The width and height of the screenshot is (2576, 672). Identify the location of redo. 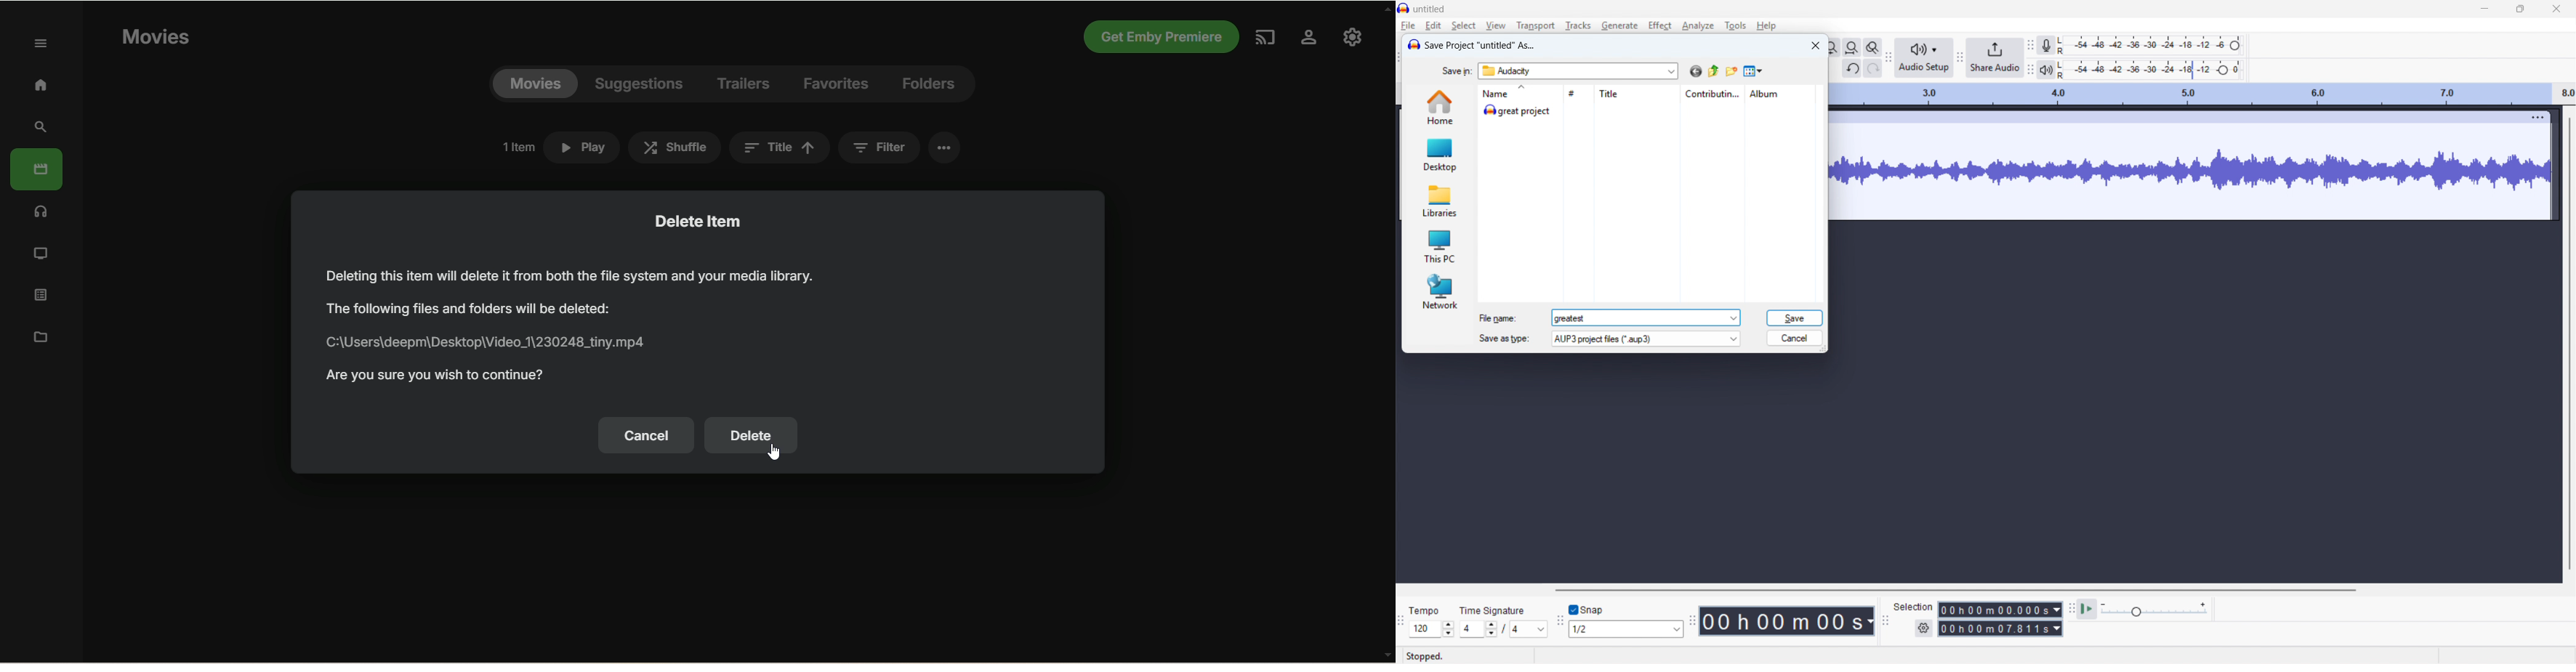
(1874, 69).